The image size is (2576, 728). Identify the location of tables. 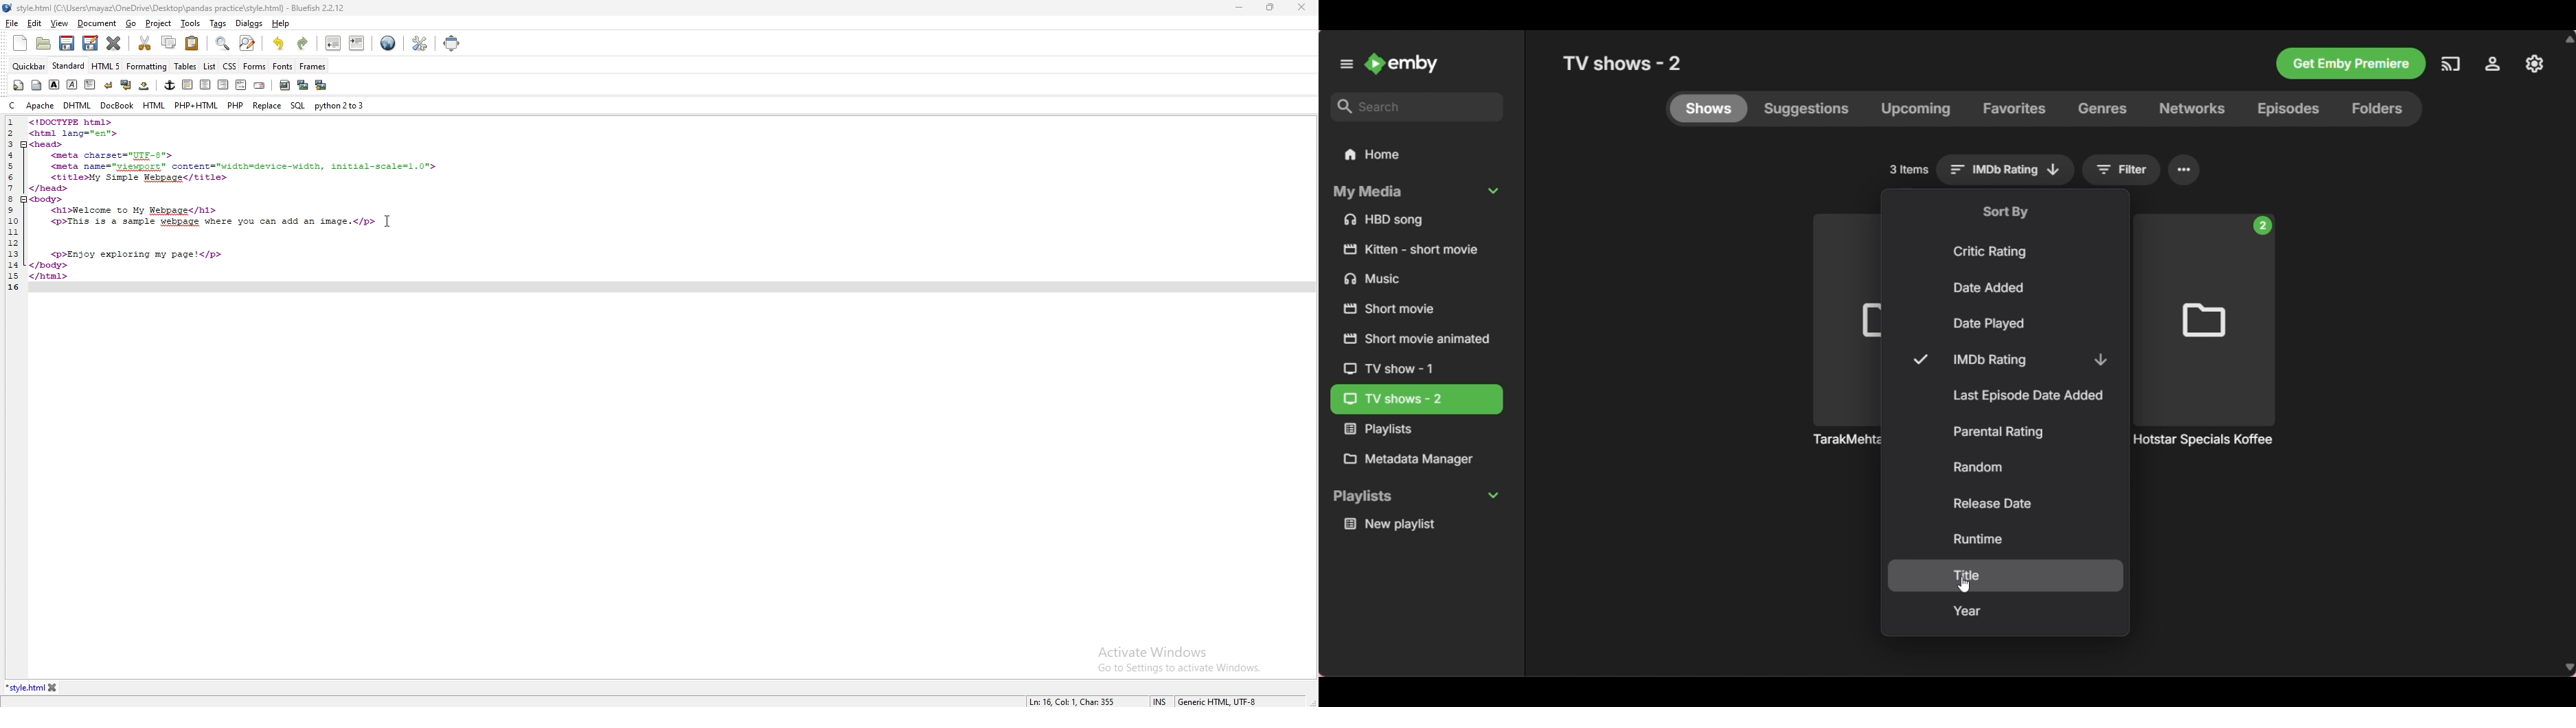
(185, 67).